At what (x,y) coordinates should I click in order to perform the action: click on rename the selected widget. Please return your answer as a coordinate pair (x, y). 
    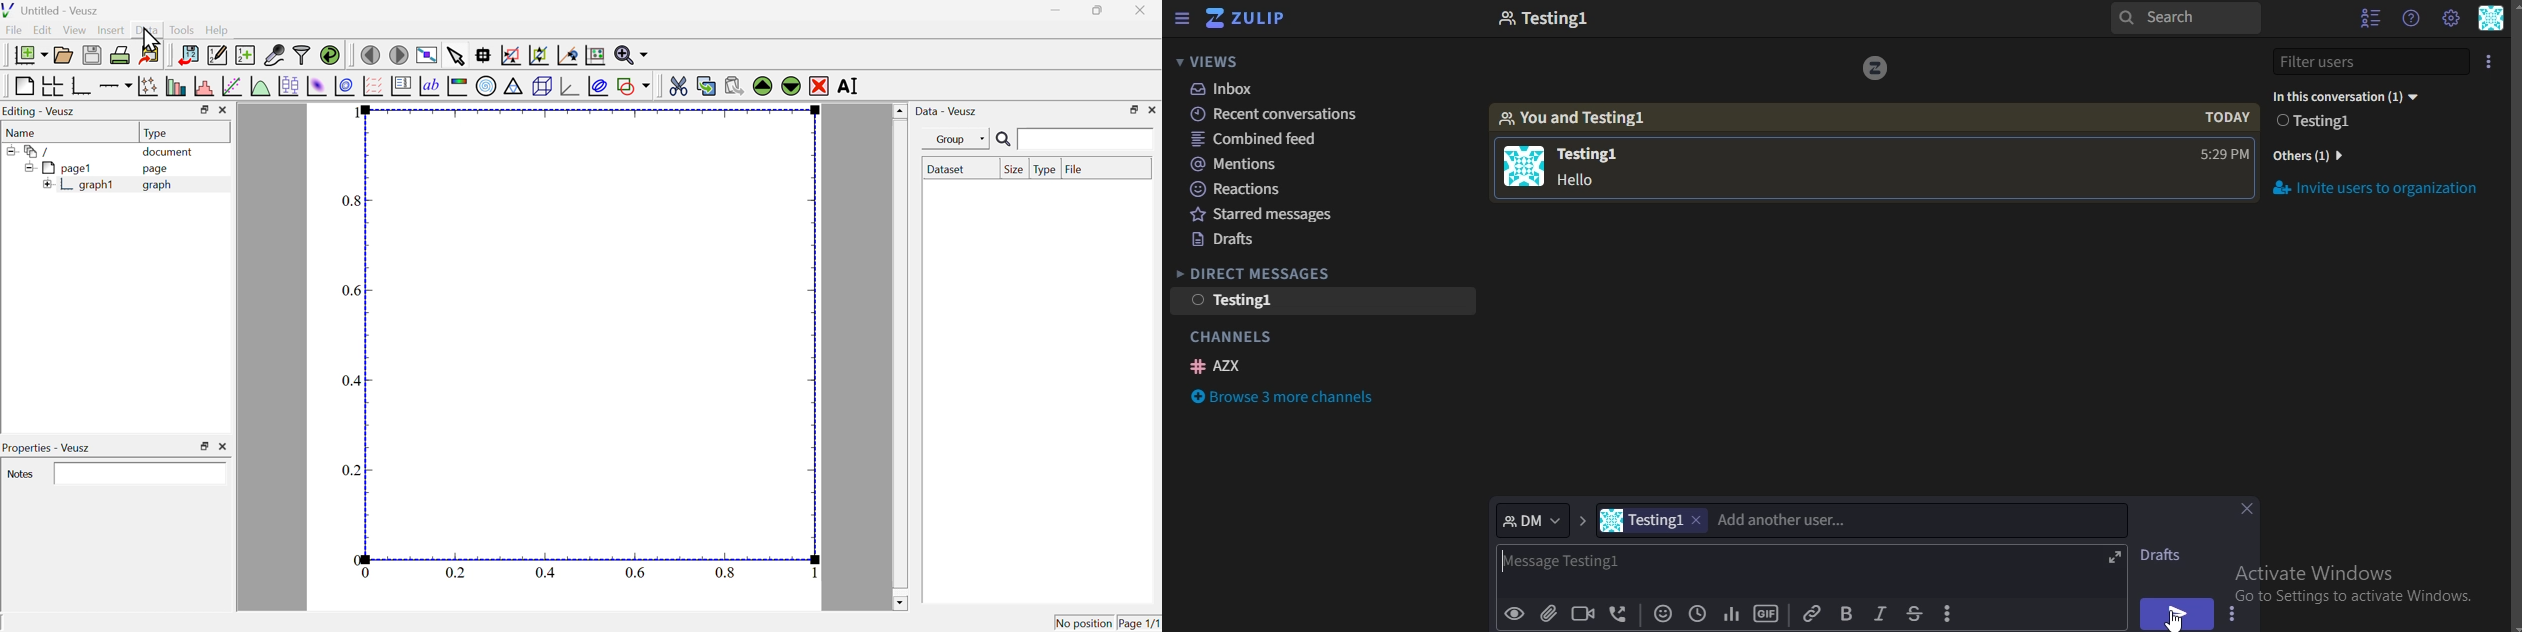
    Looking at the image, I should click on (852, 87).